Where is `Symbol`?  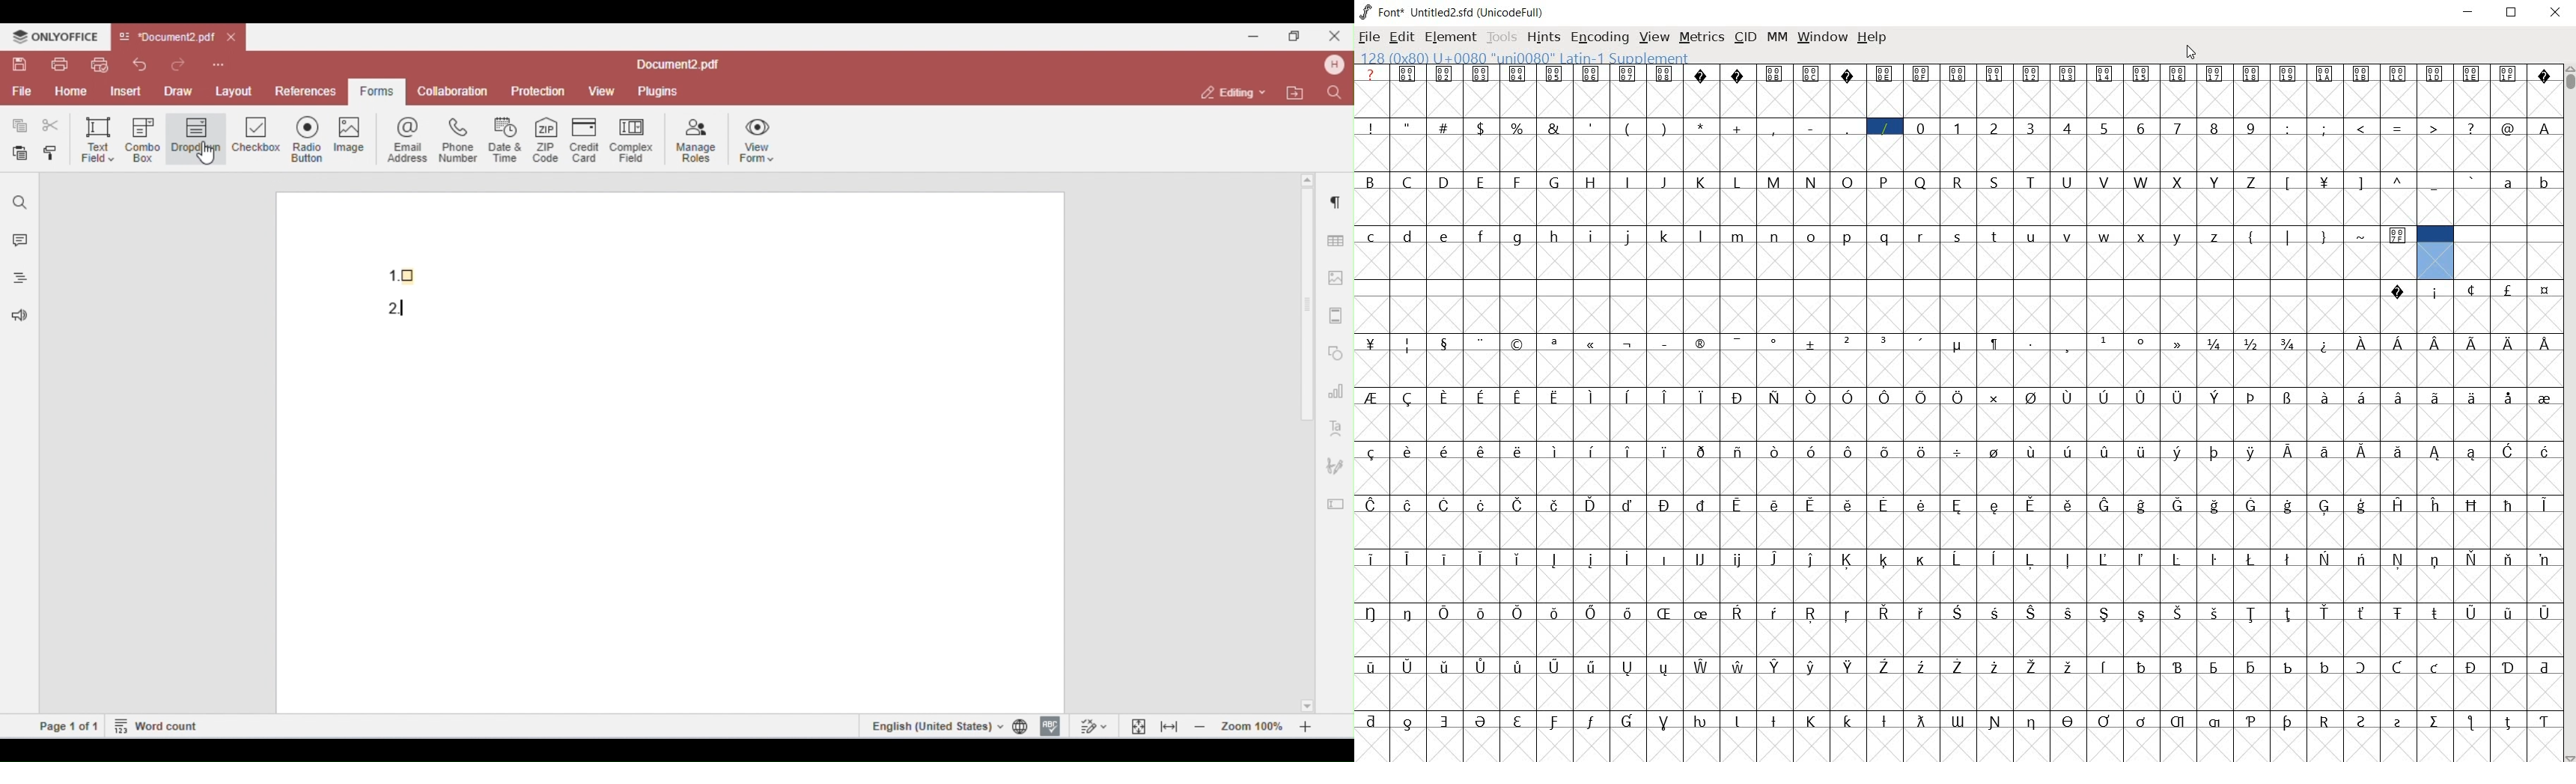 Symbol is located at coordinates (1406, 666).